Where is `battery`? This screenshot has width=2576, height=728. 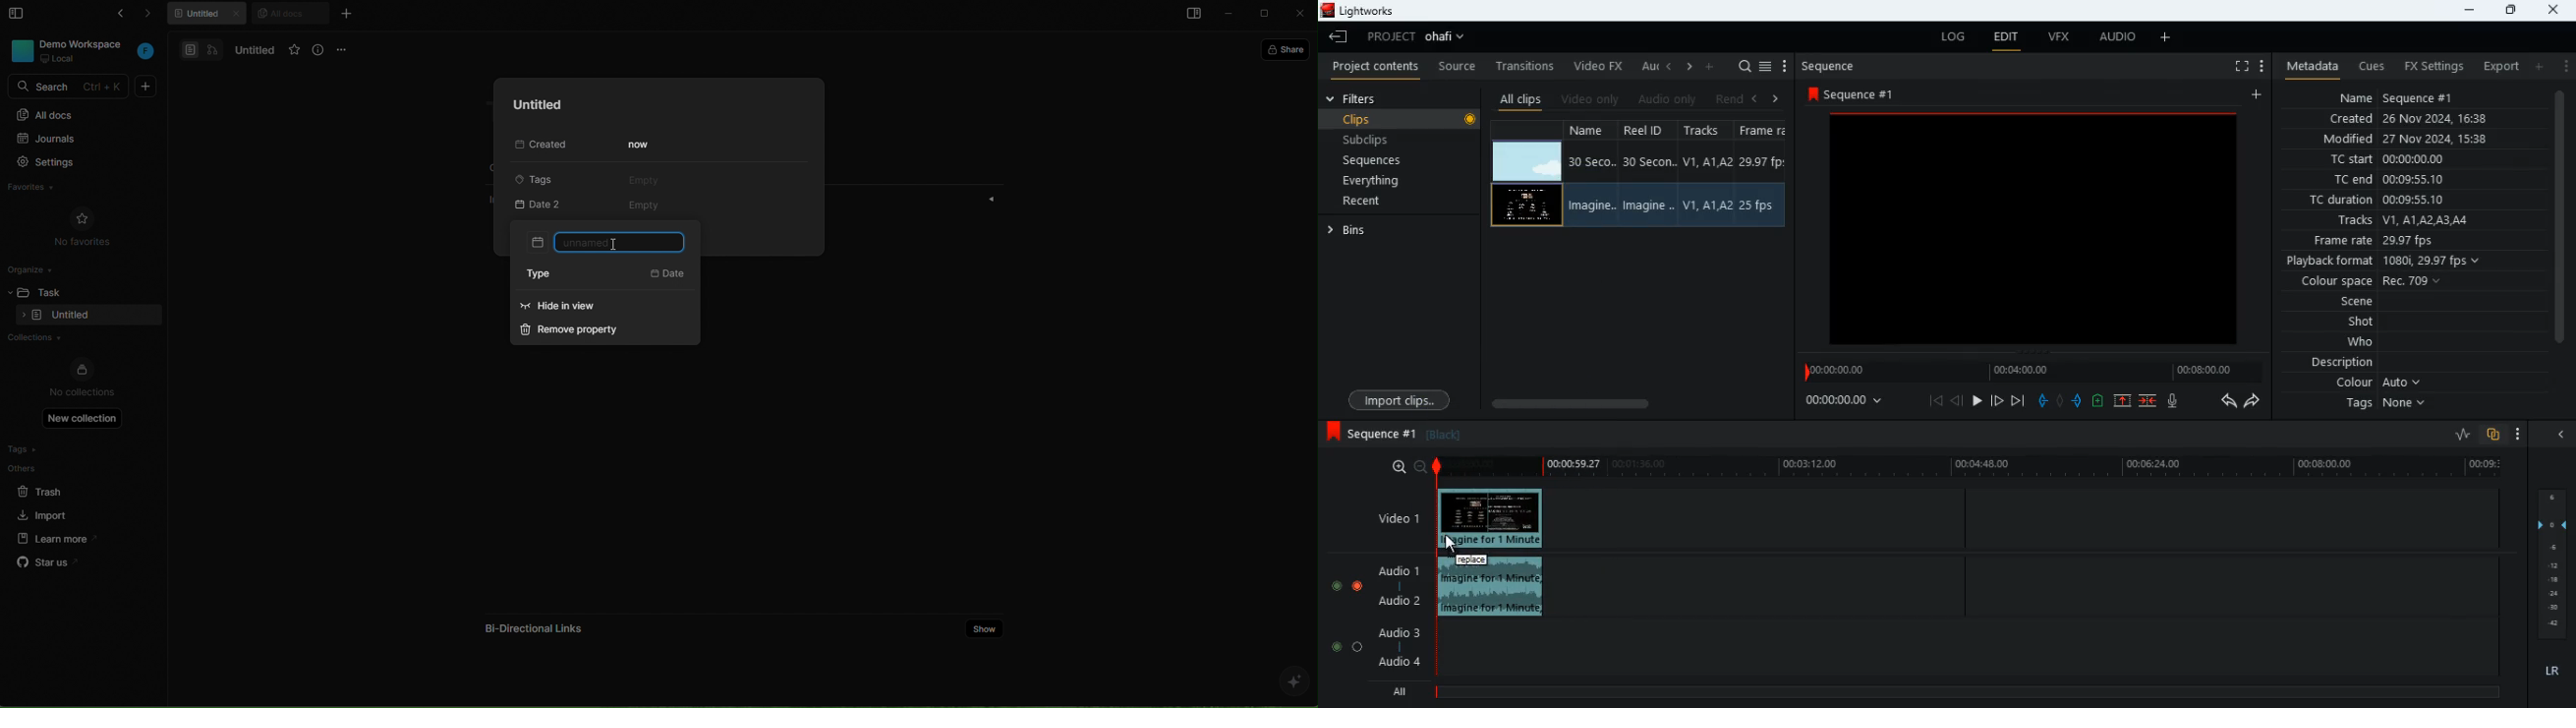
battery is located at coordinates (2099, 402).